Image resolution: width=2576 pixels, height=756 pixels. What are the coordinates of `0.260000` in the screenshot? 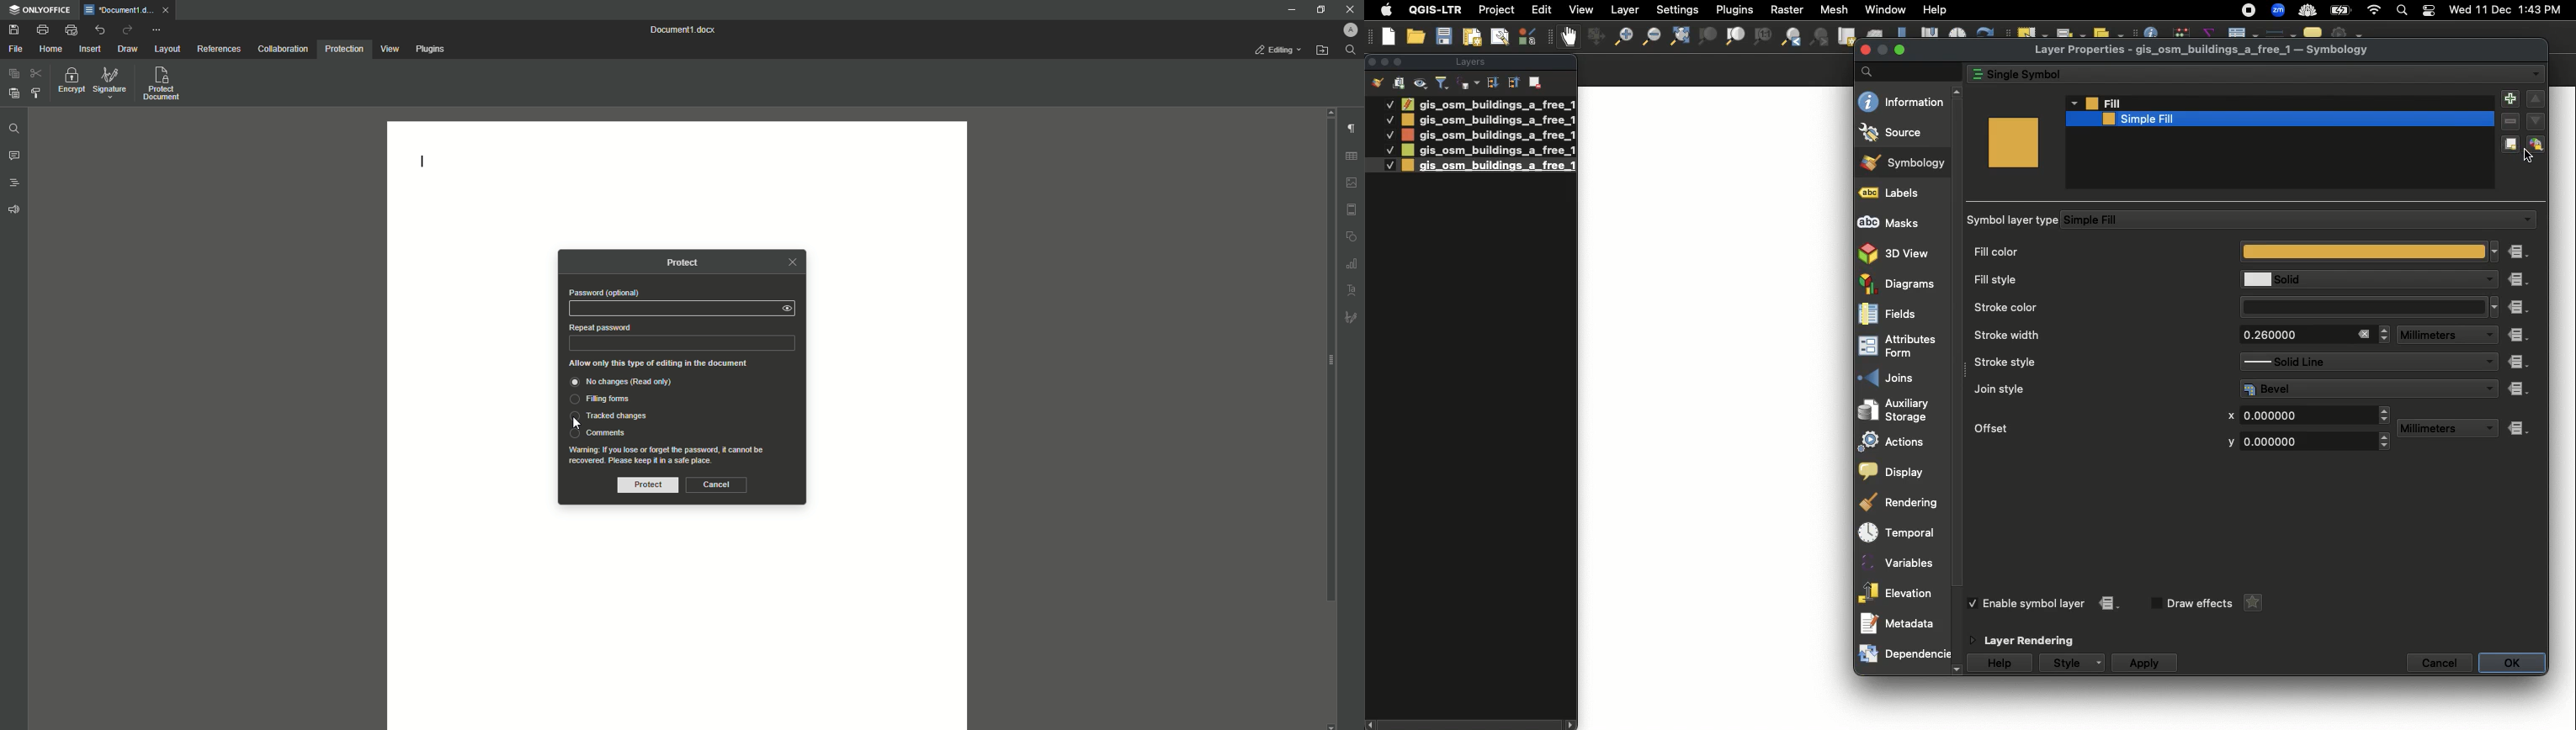 It's located at (2291, 335).